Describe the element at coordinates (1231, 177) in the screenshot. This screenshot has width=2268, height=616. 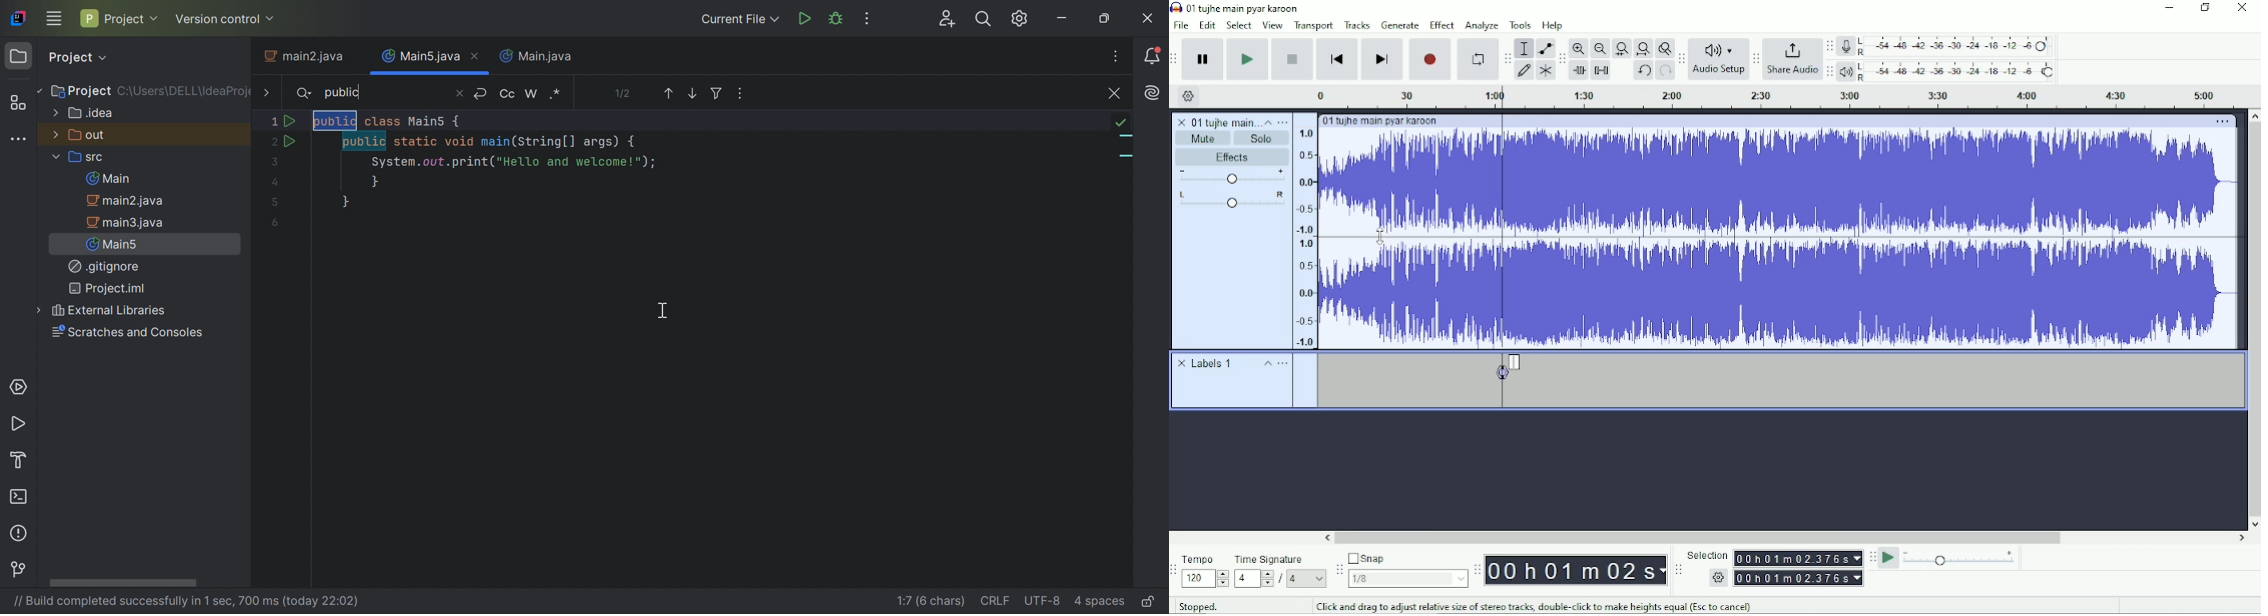
I see `Volume` at that location.